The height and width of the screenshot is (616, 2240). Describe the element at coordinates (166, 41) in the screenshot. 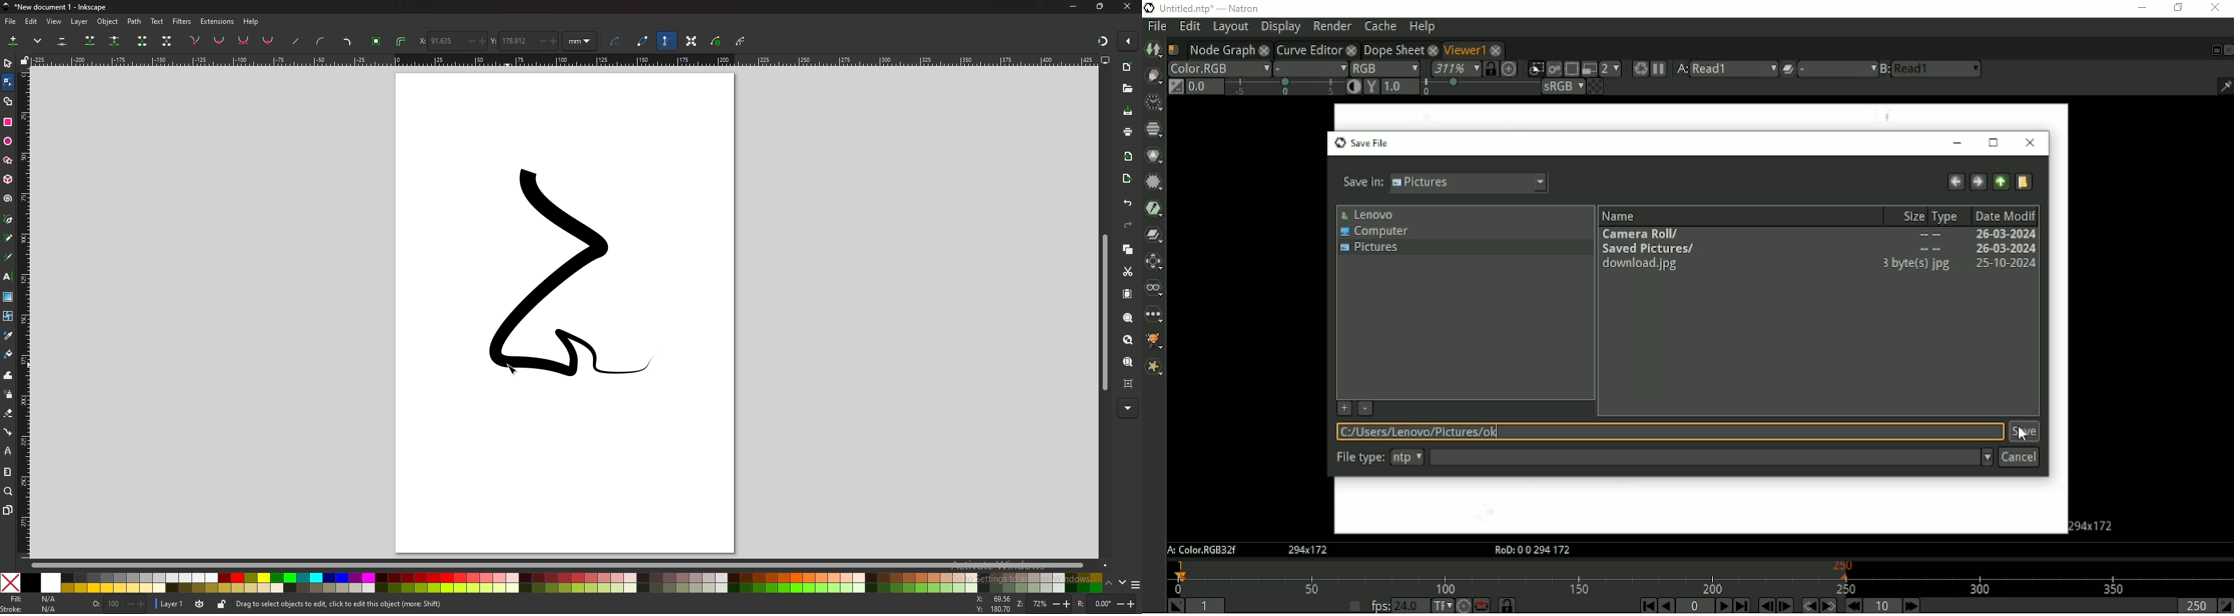

I see `delete segment between two non endpoint nodes` at that location.